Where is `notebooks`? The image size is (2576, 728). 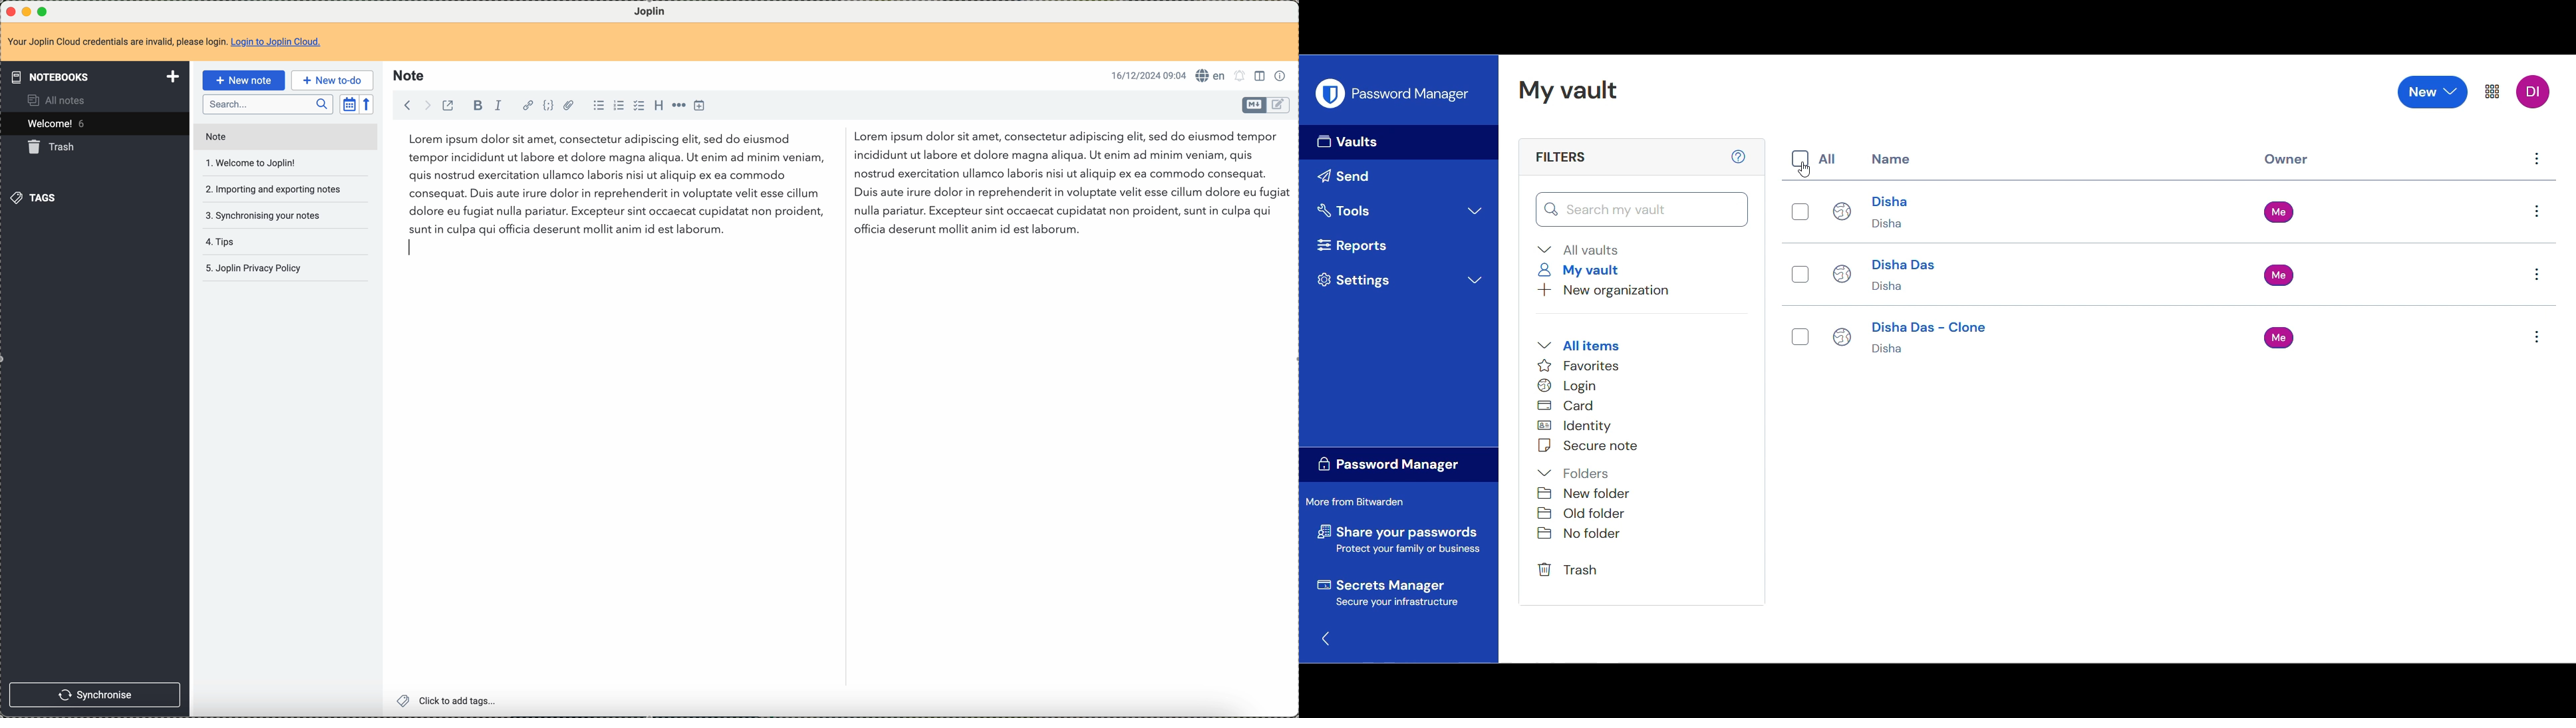
notebooks is located at coordinates (92, 77).